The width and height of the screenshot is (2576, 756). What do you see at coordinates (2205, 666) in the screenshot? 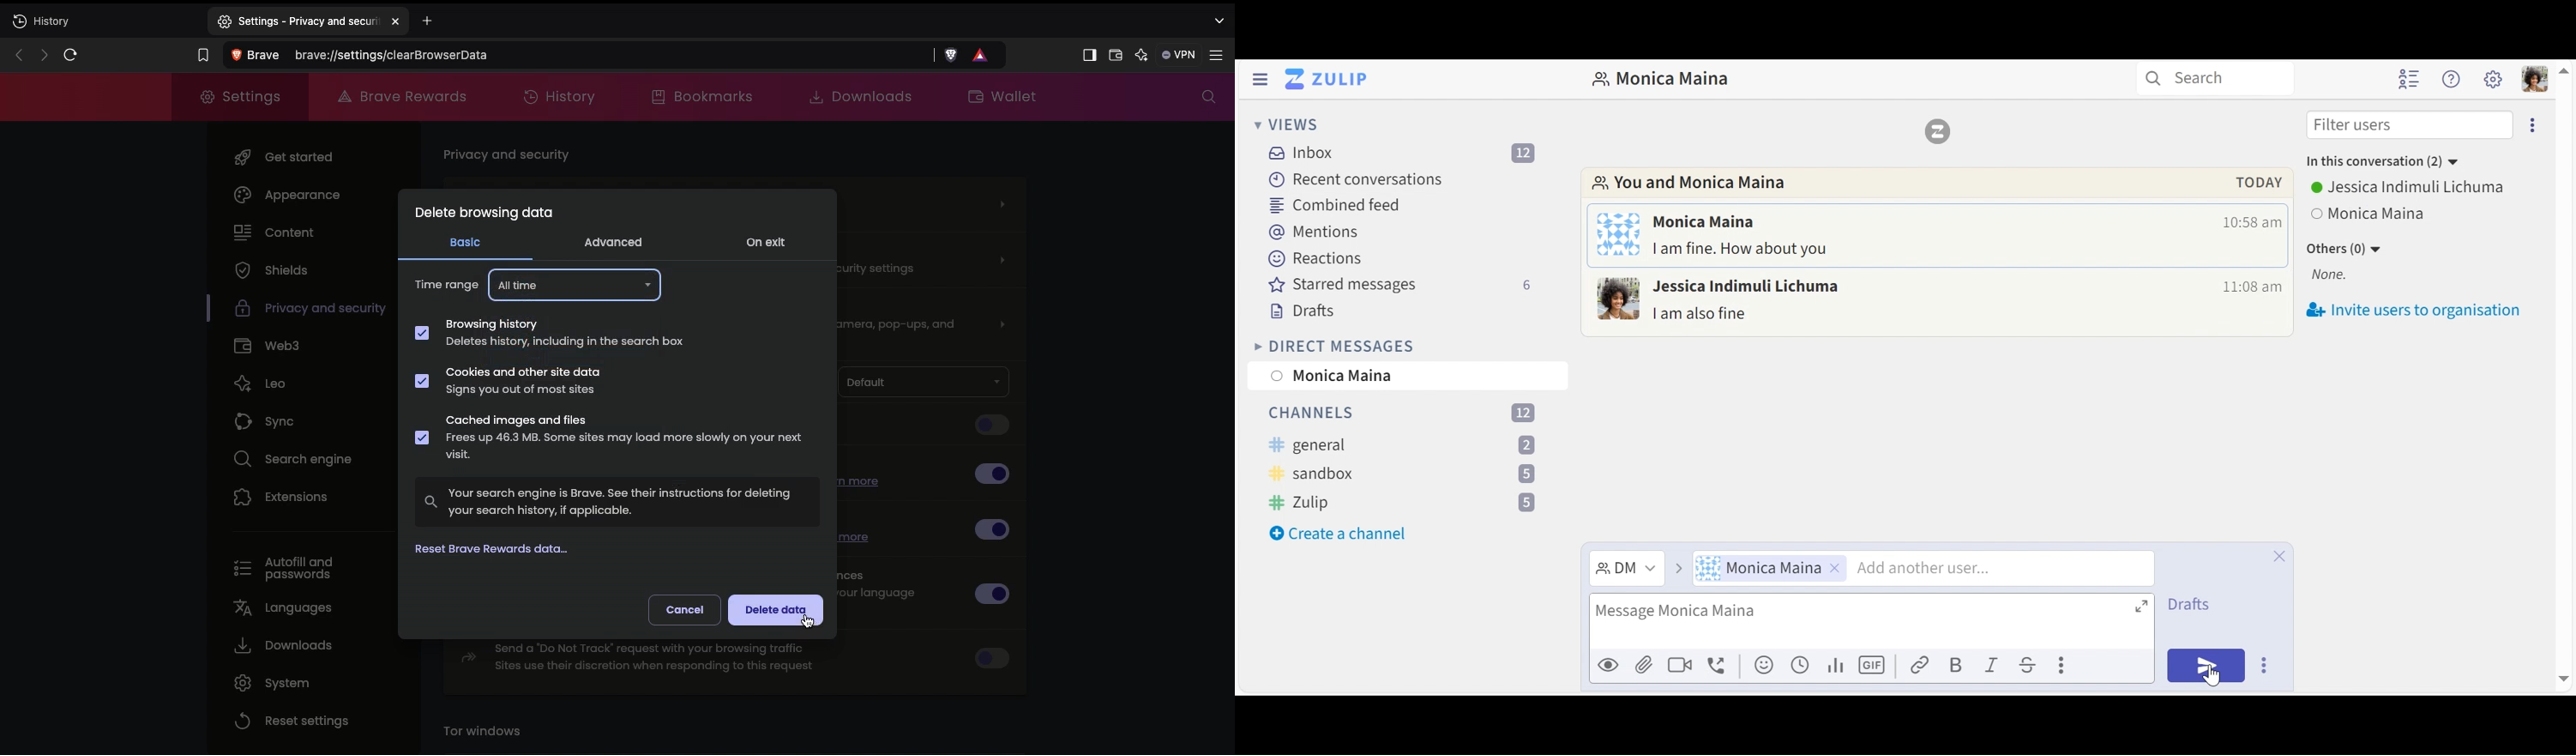
I see `Send` at bounding box center [2205, 666].